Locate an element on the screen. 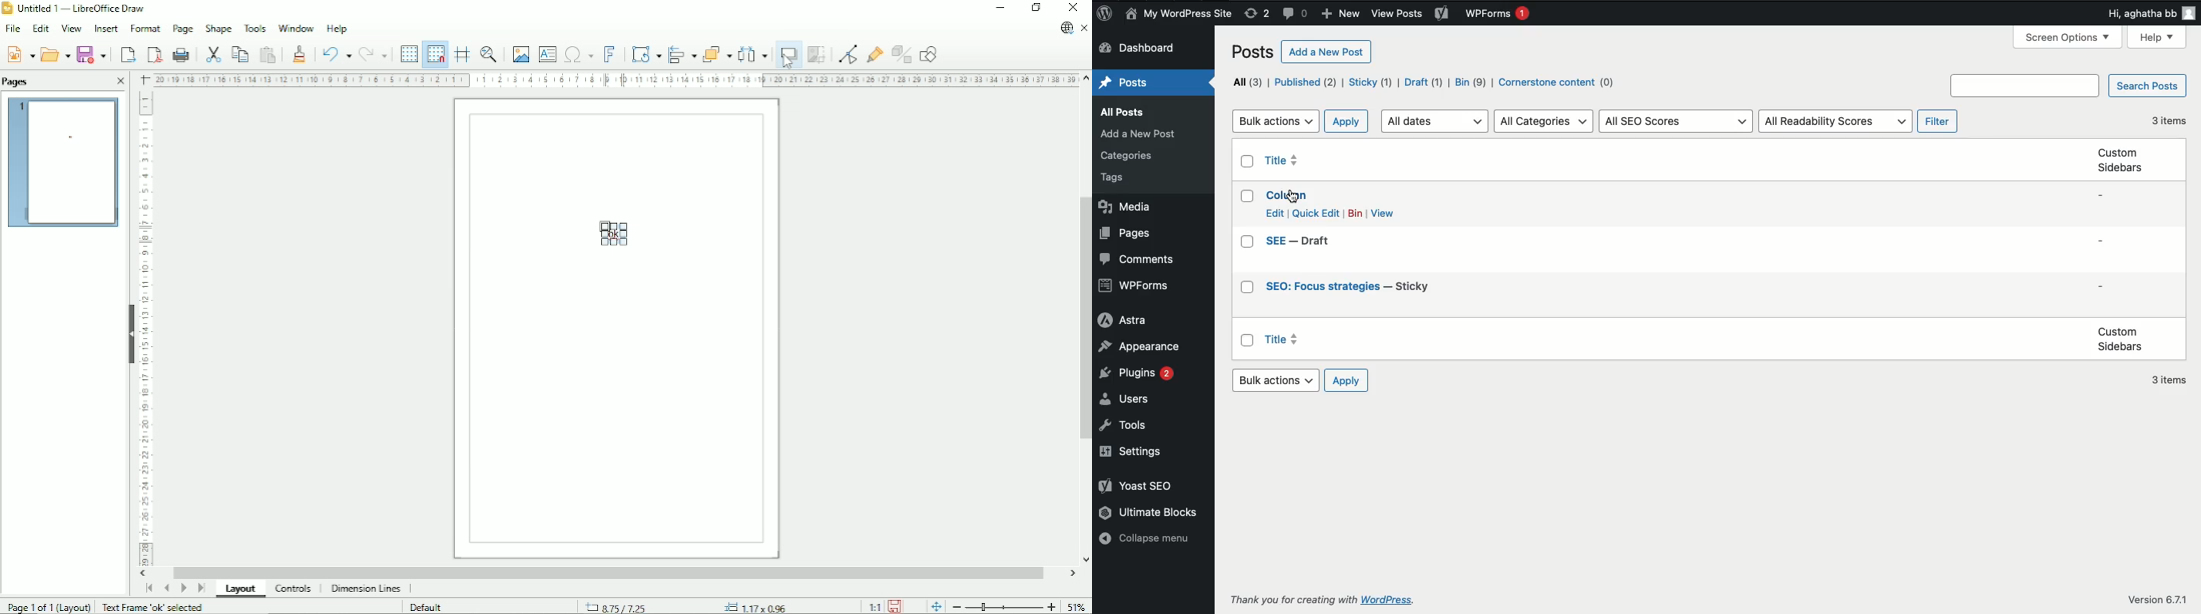  Ultimate blocks is located at coordinates (1151, 513).